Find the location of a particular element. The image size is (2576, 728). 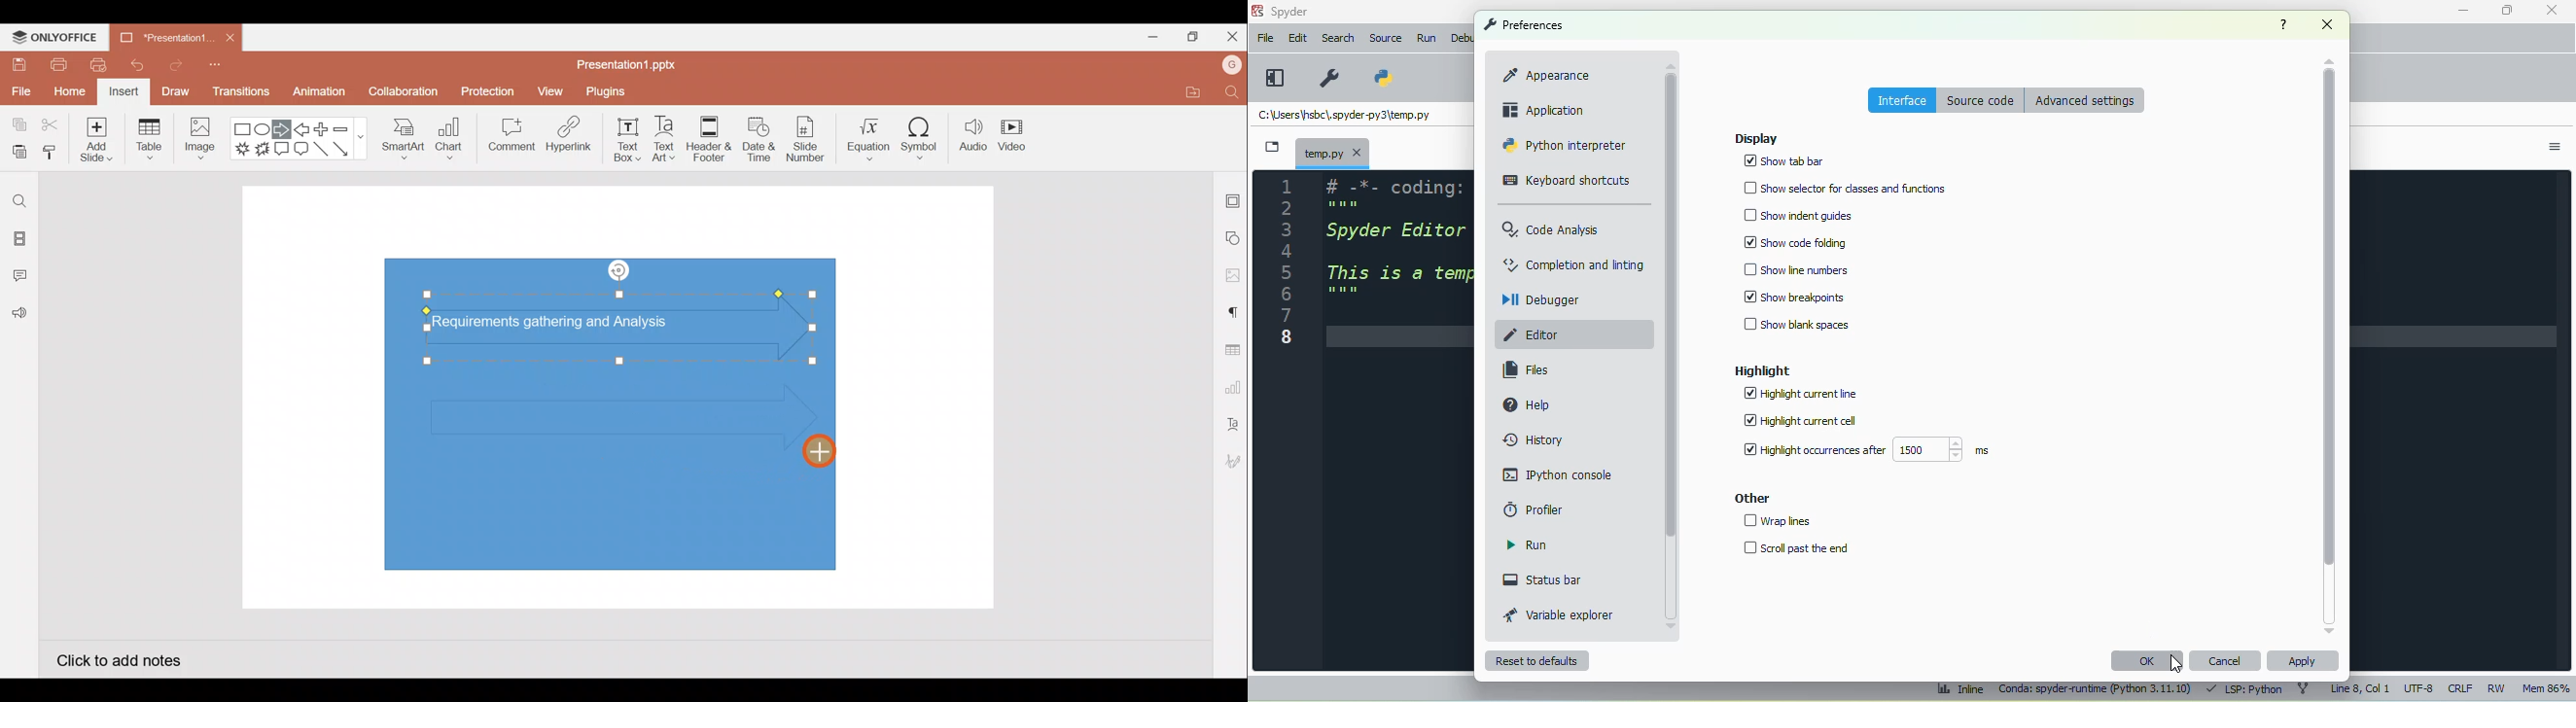

git branch is located at coordinates (2307, 689).